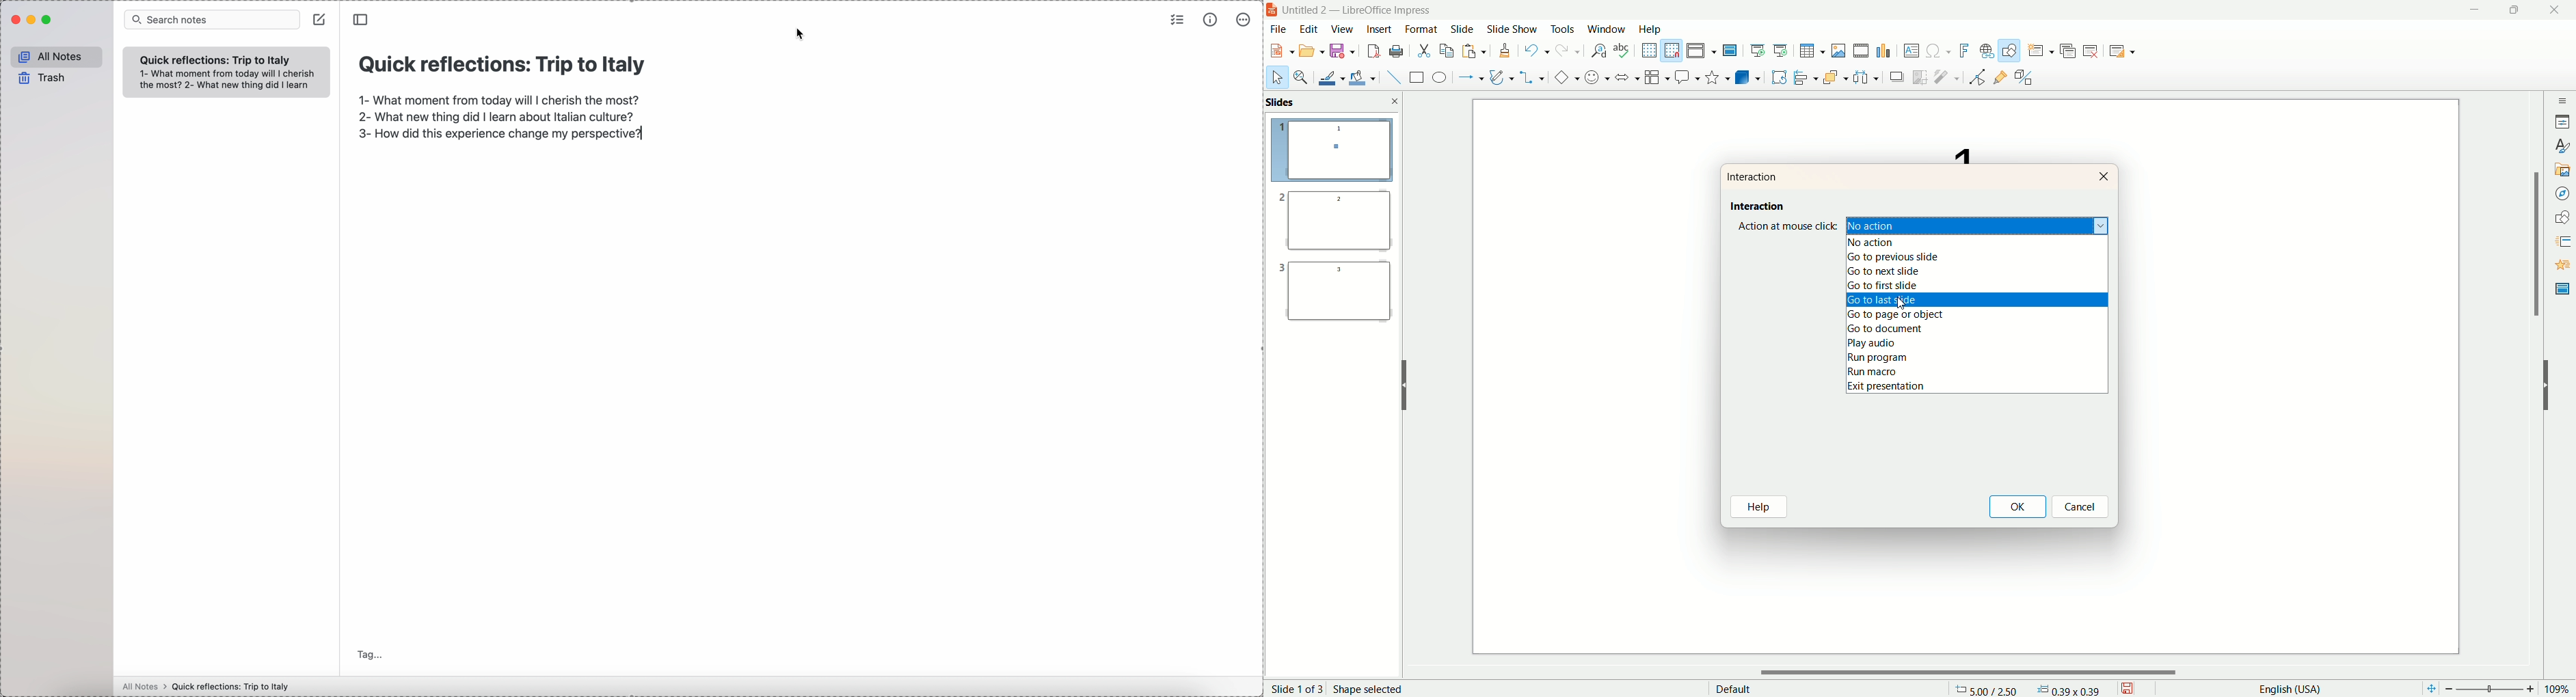  What do you see at coordinates (1396, 51) in the screenshot?
I see `print` at bounding box center [1396, 51].